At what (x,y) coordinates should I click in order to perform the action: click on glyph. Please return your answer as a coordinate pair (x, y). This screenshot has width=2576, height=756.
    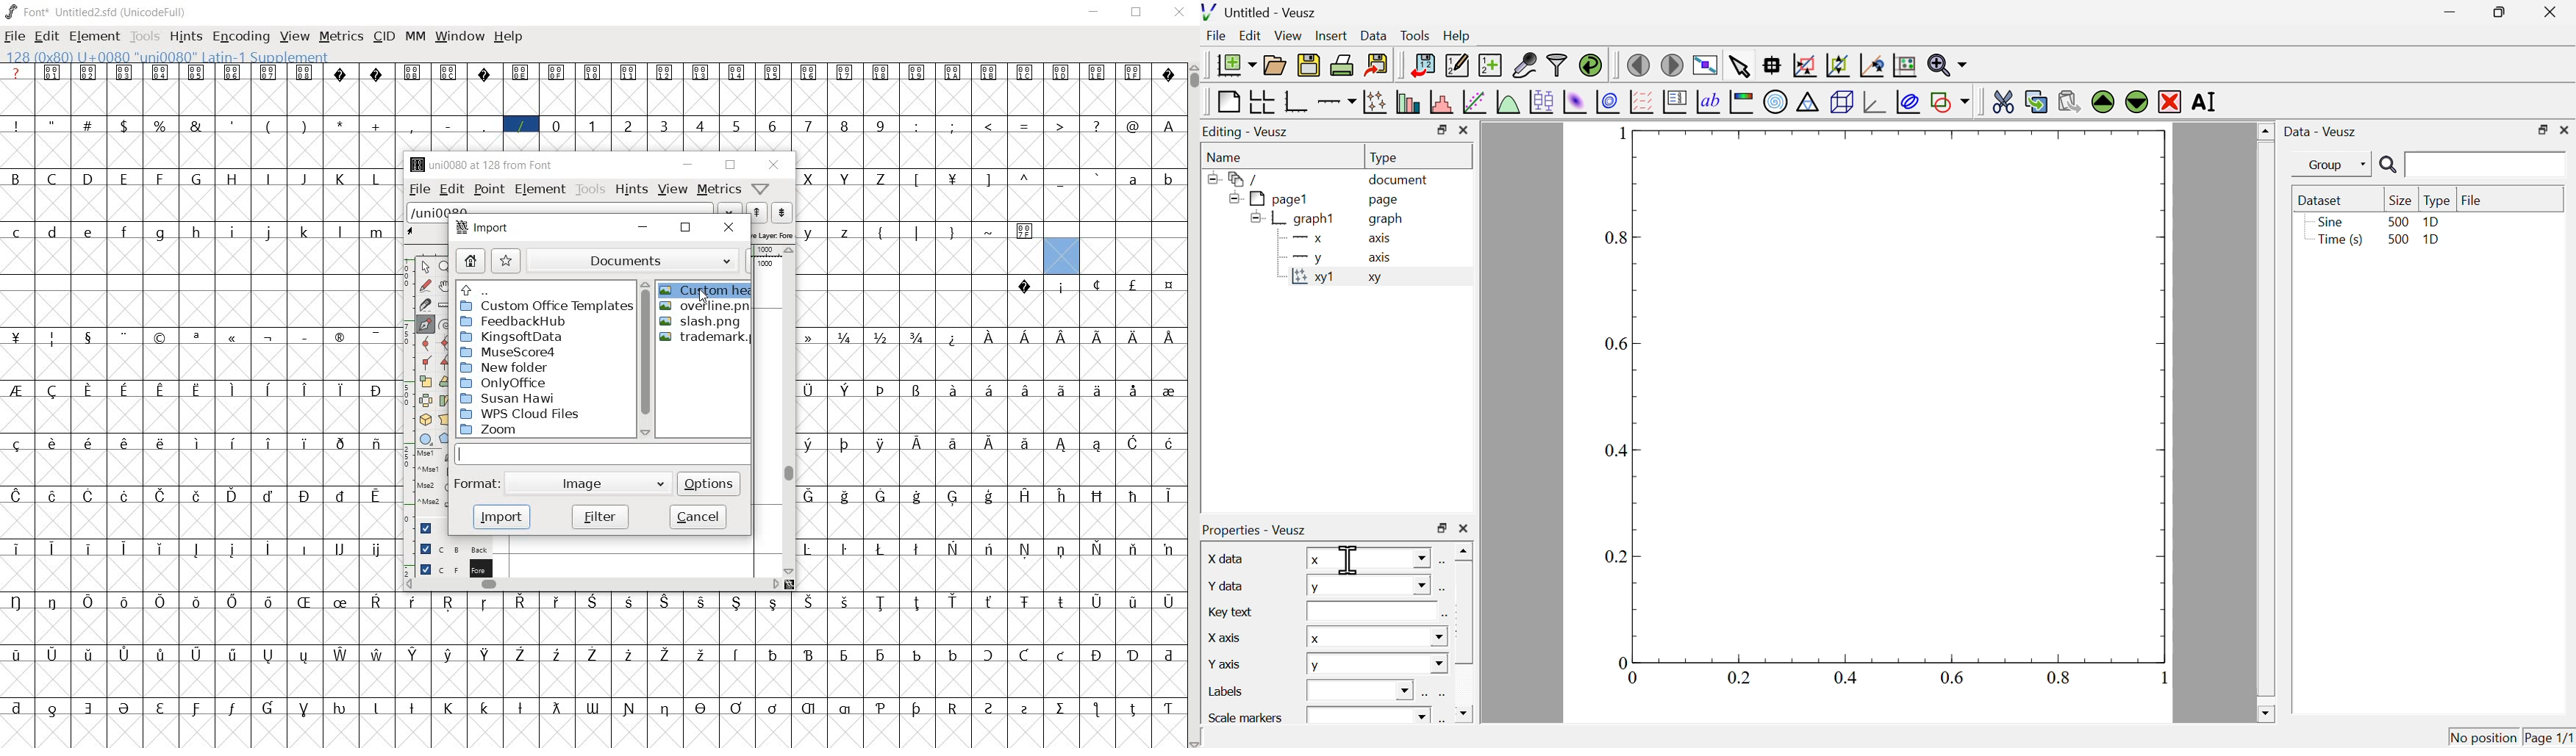
    Looking at the image, I should click on (917, 709).